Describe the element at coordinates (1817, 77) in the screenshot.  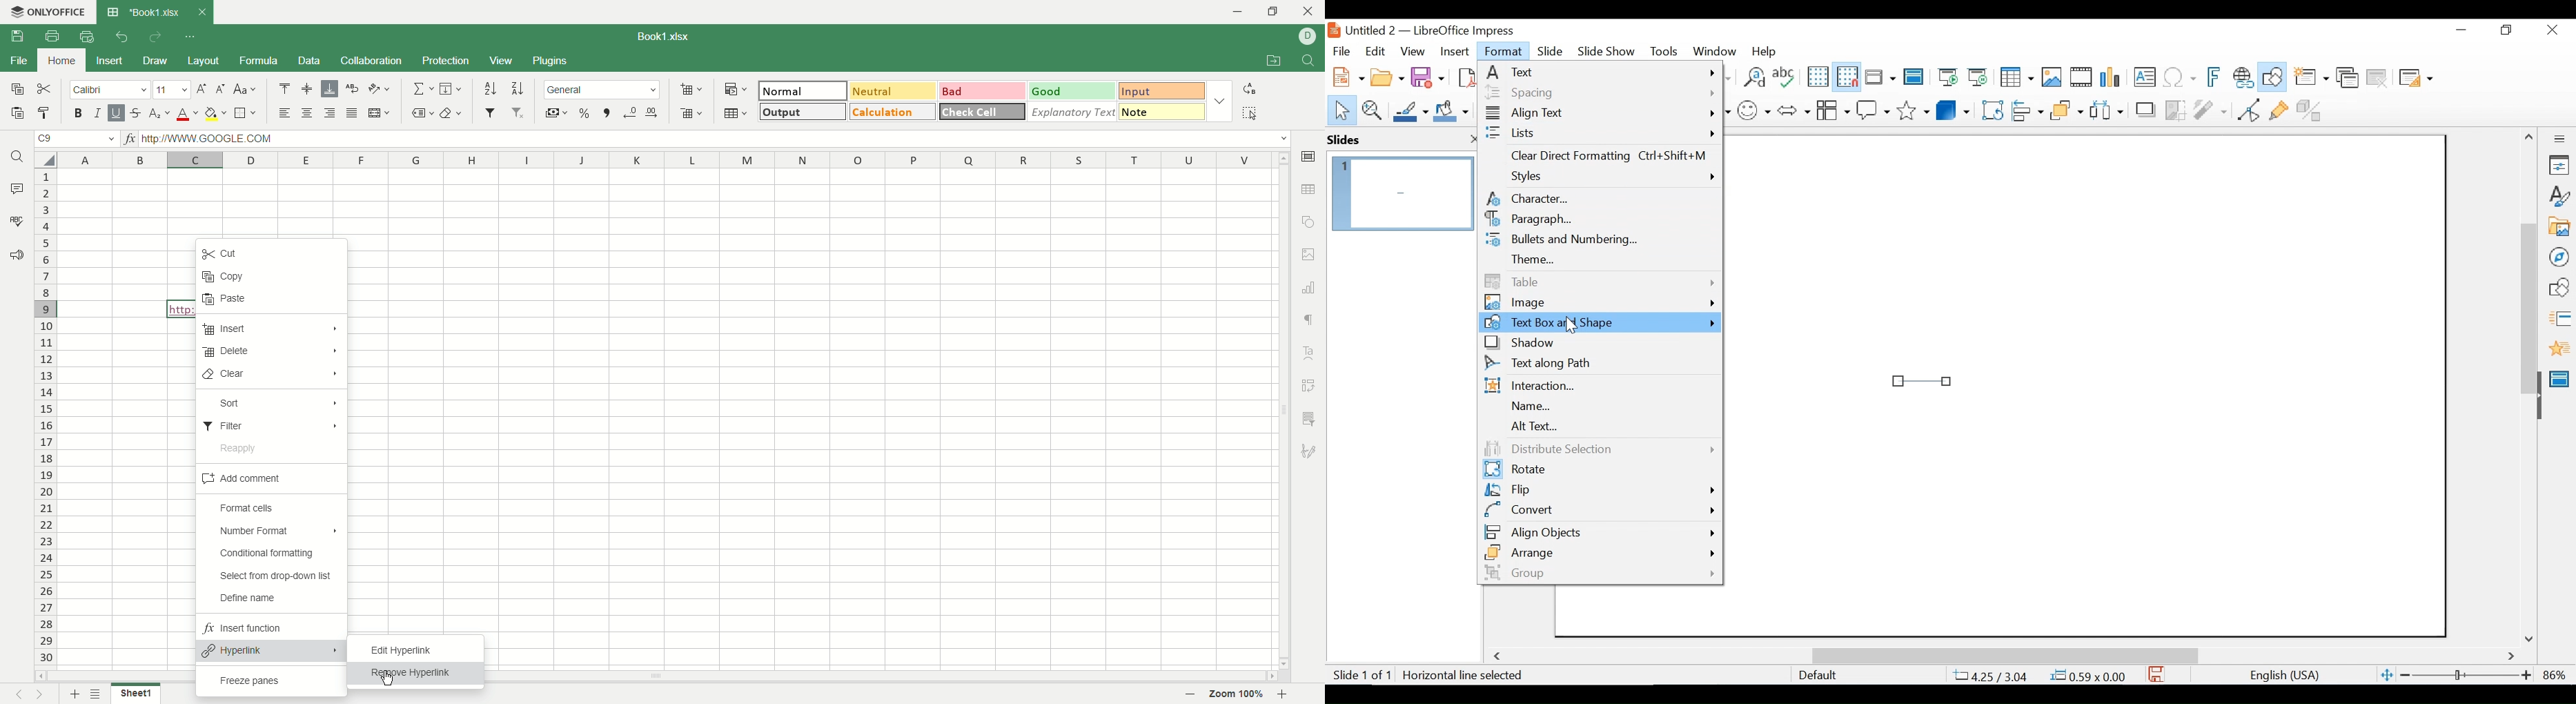
I see `Display Grid` at that location.